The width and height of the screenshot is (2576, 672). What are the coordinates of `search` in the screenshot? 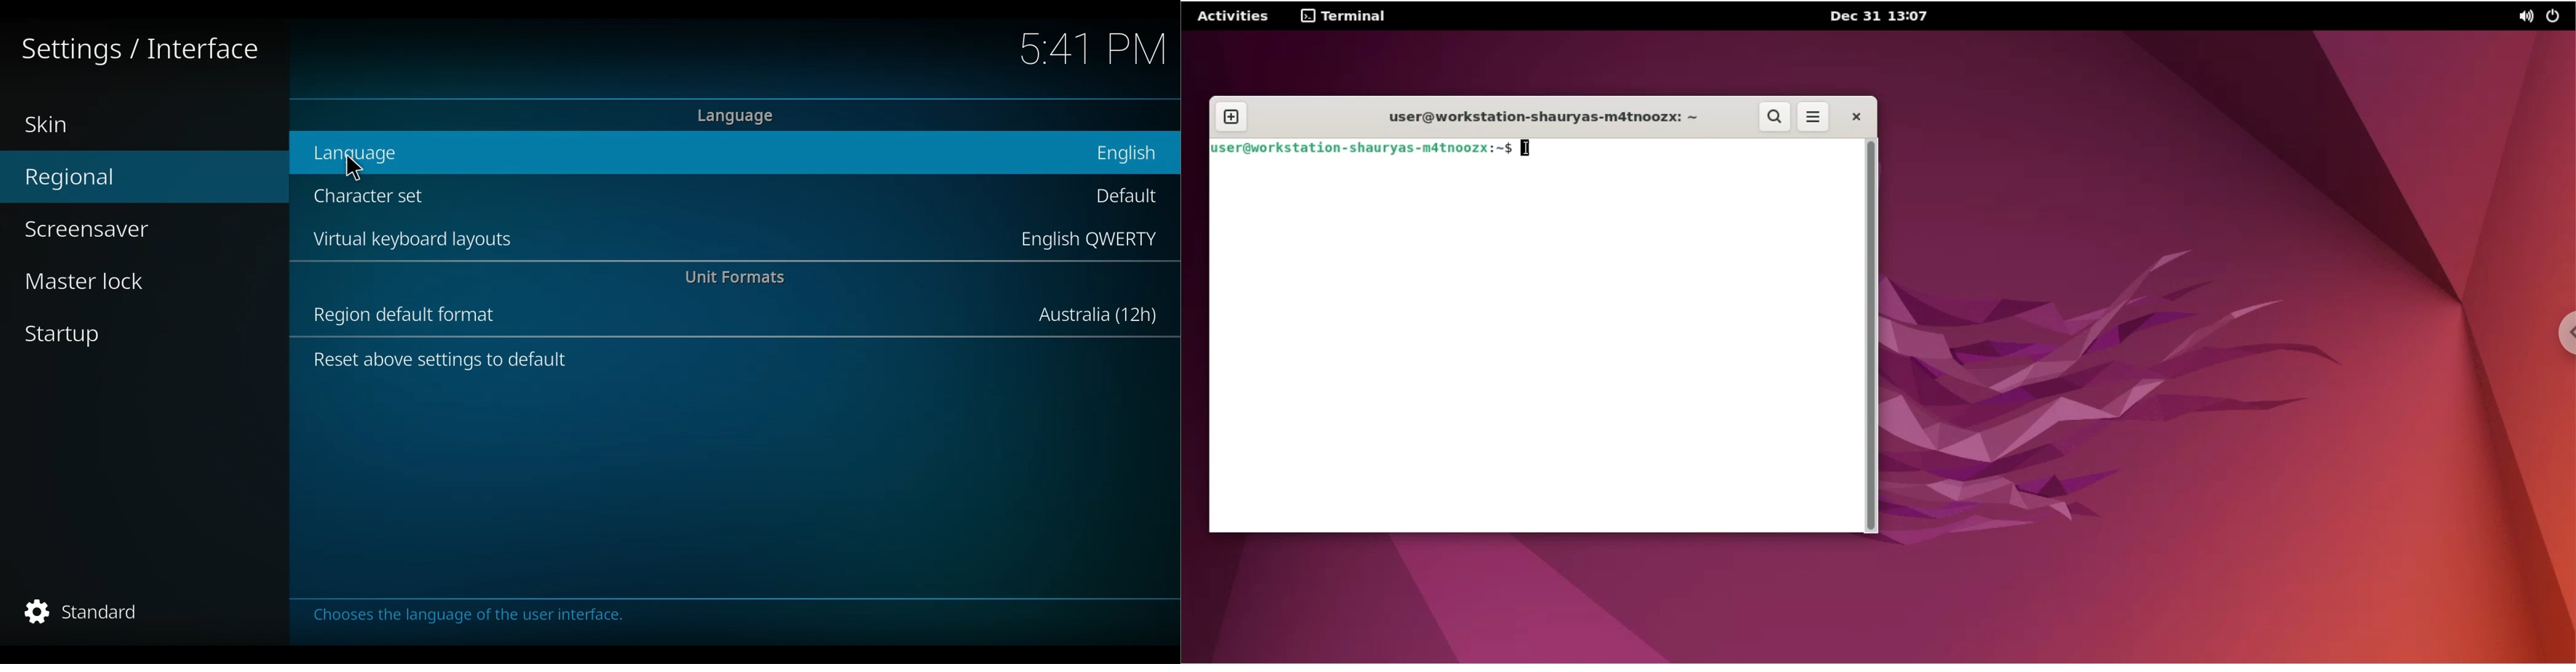 It's located at (1776, 116).